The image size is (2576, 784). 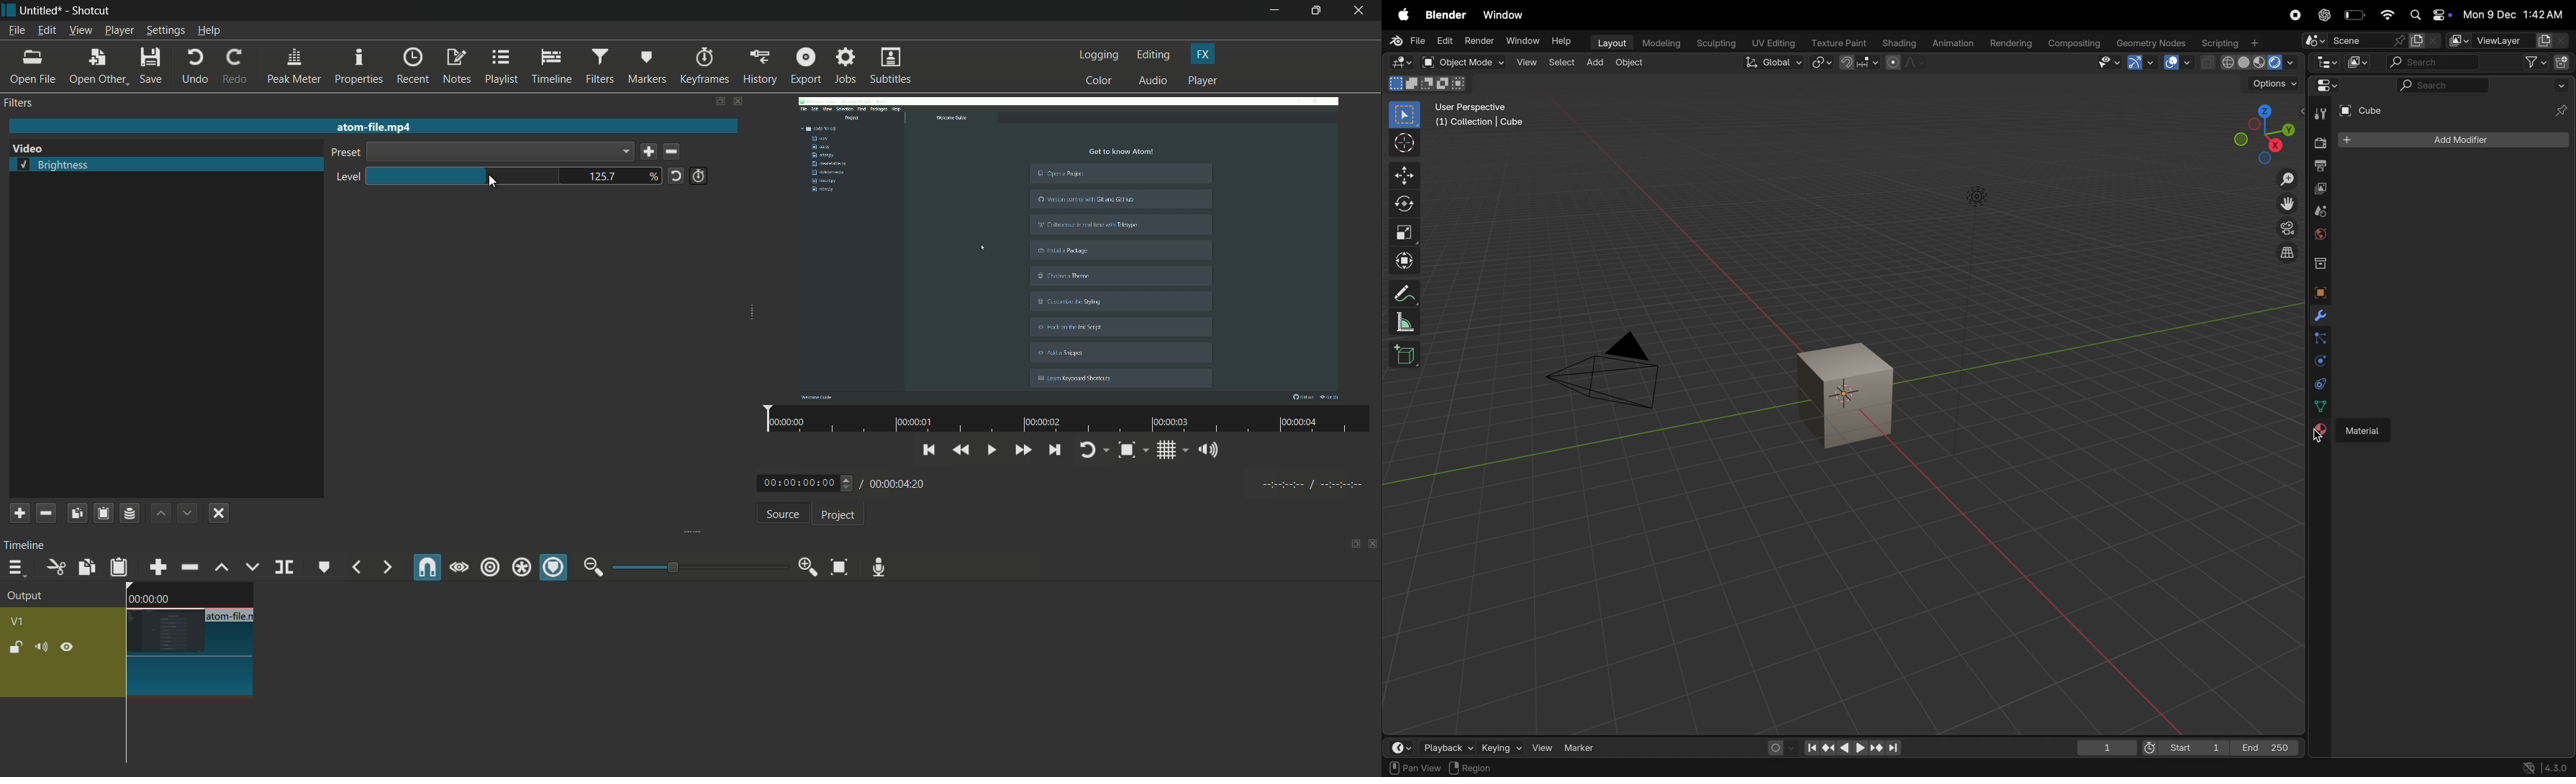 What do you see at coordinates (194, 66) in the screenshot?
I see `undo` at bounding box center [194, 66].